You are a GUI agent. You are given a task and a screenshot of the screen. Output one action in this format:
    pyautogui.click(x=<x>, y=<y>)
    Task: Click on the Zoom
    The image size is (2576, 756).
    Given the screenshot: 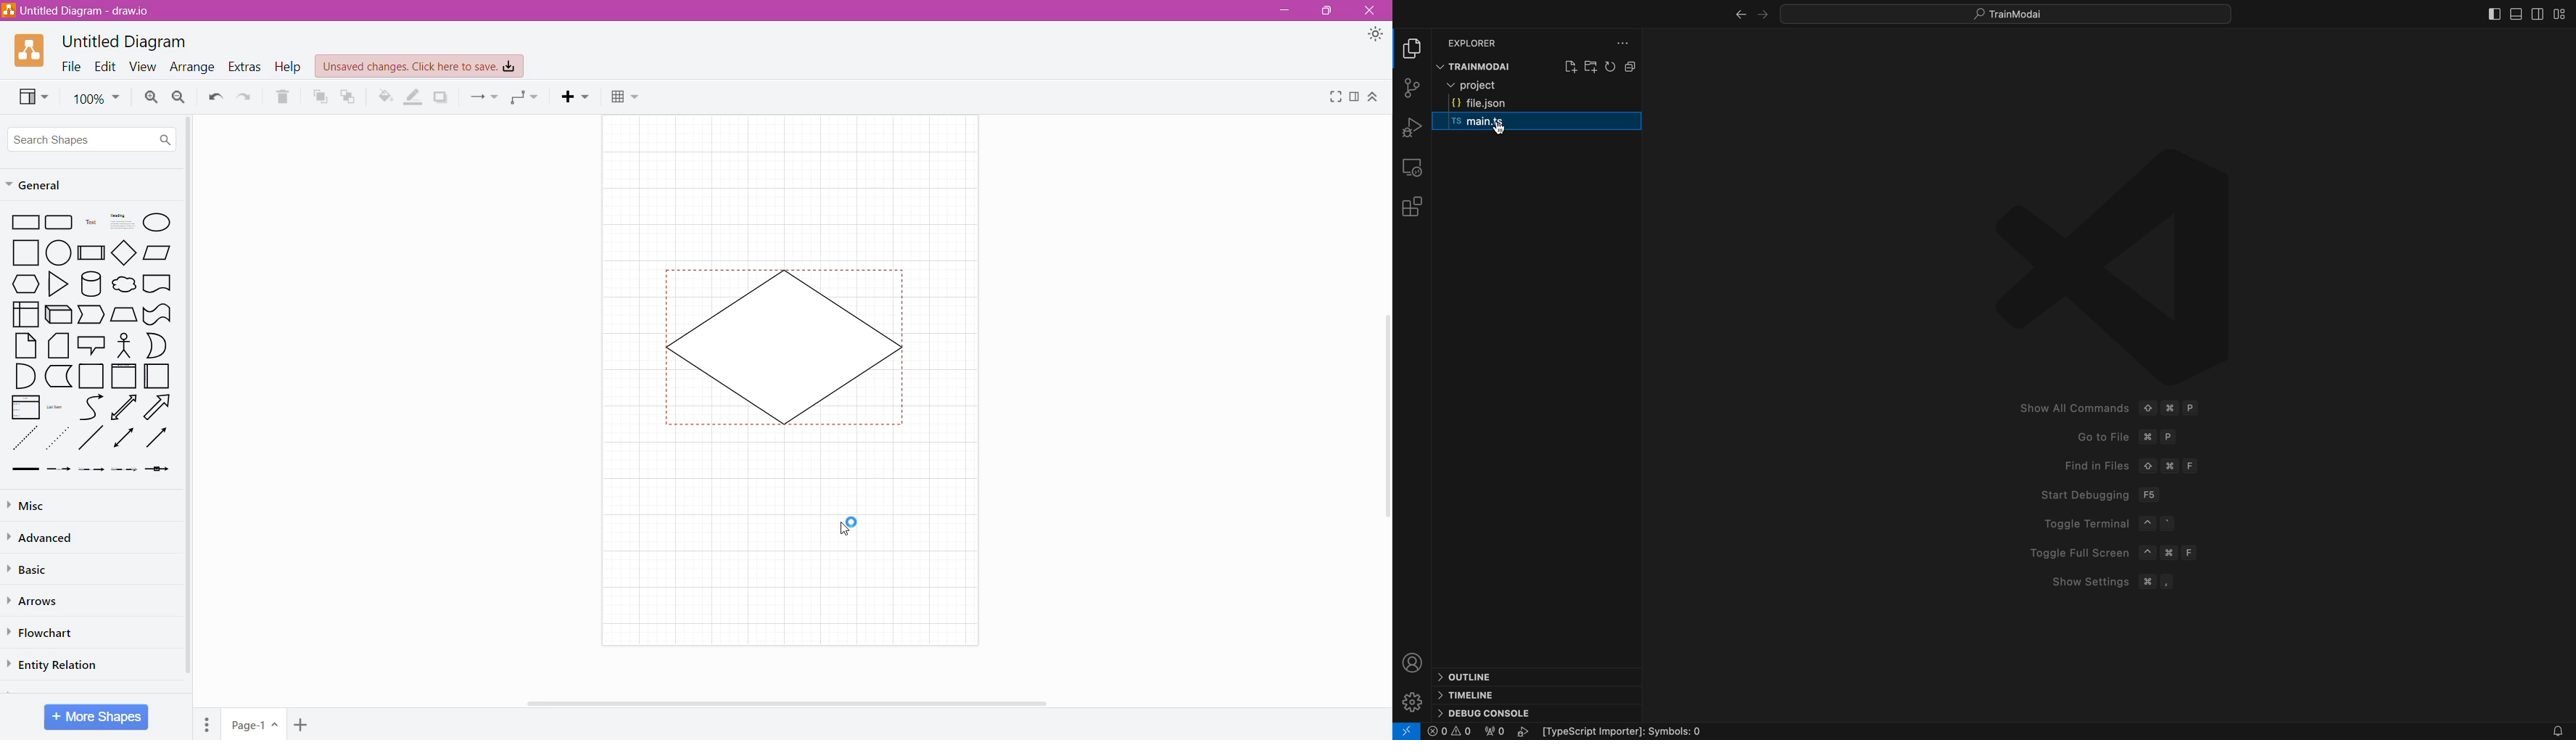 What is the action you would take?
    pyautogui.click(x=96, y=99)
    